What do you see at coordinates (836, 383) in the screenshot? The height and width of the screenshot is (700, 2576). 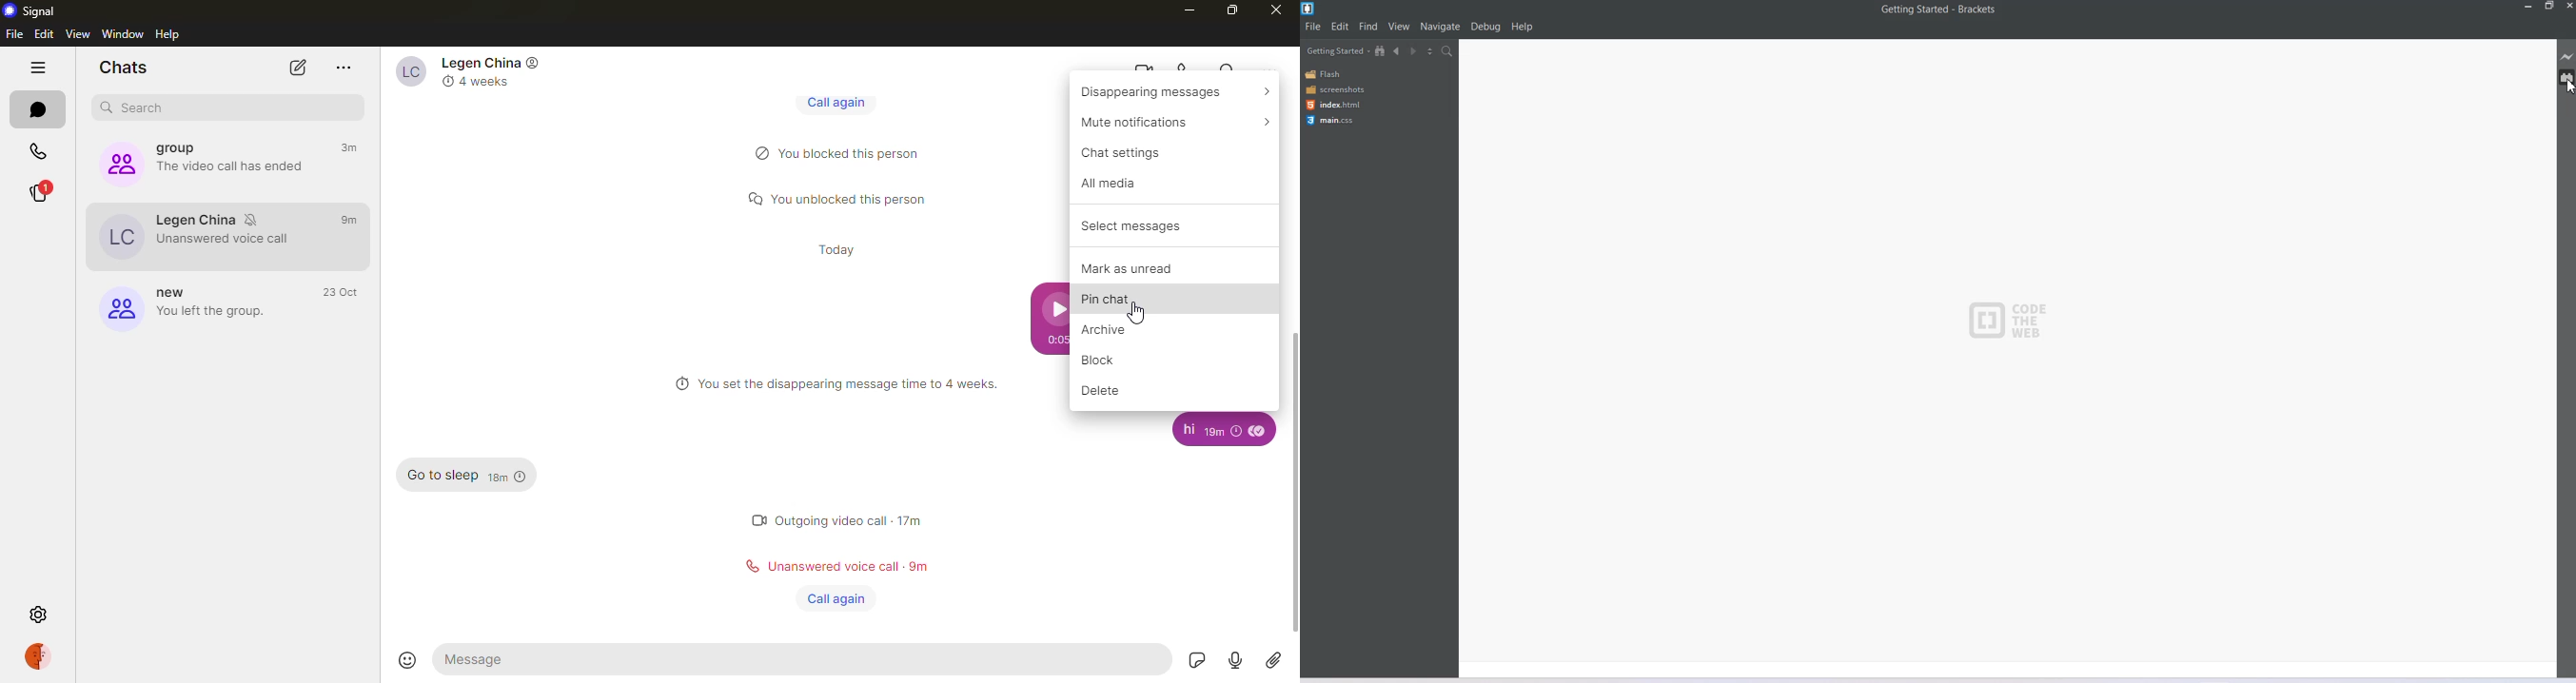 I see `info` at bounding box center [836, 383].